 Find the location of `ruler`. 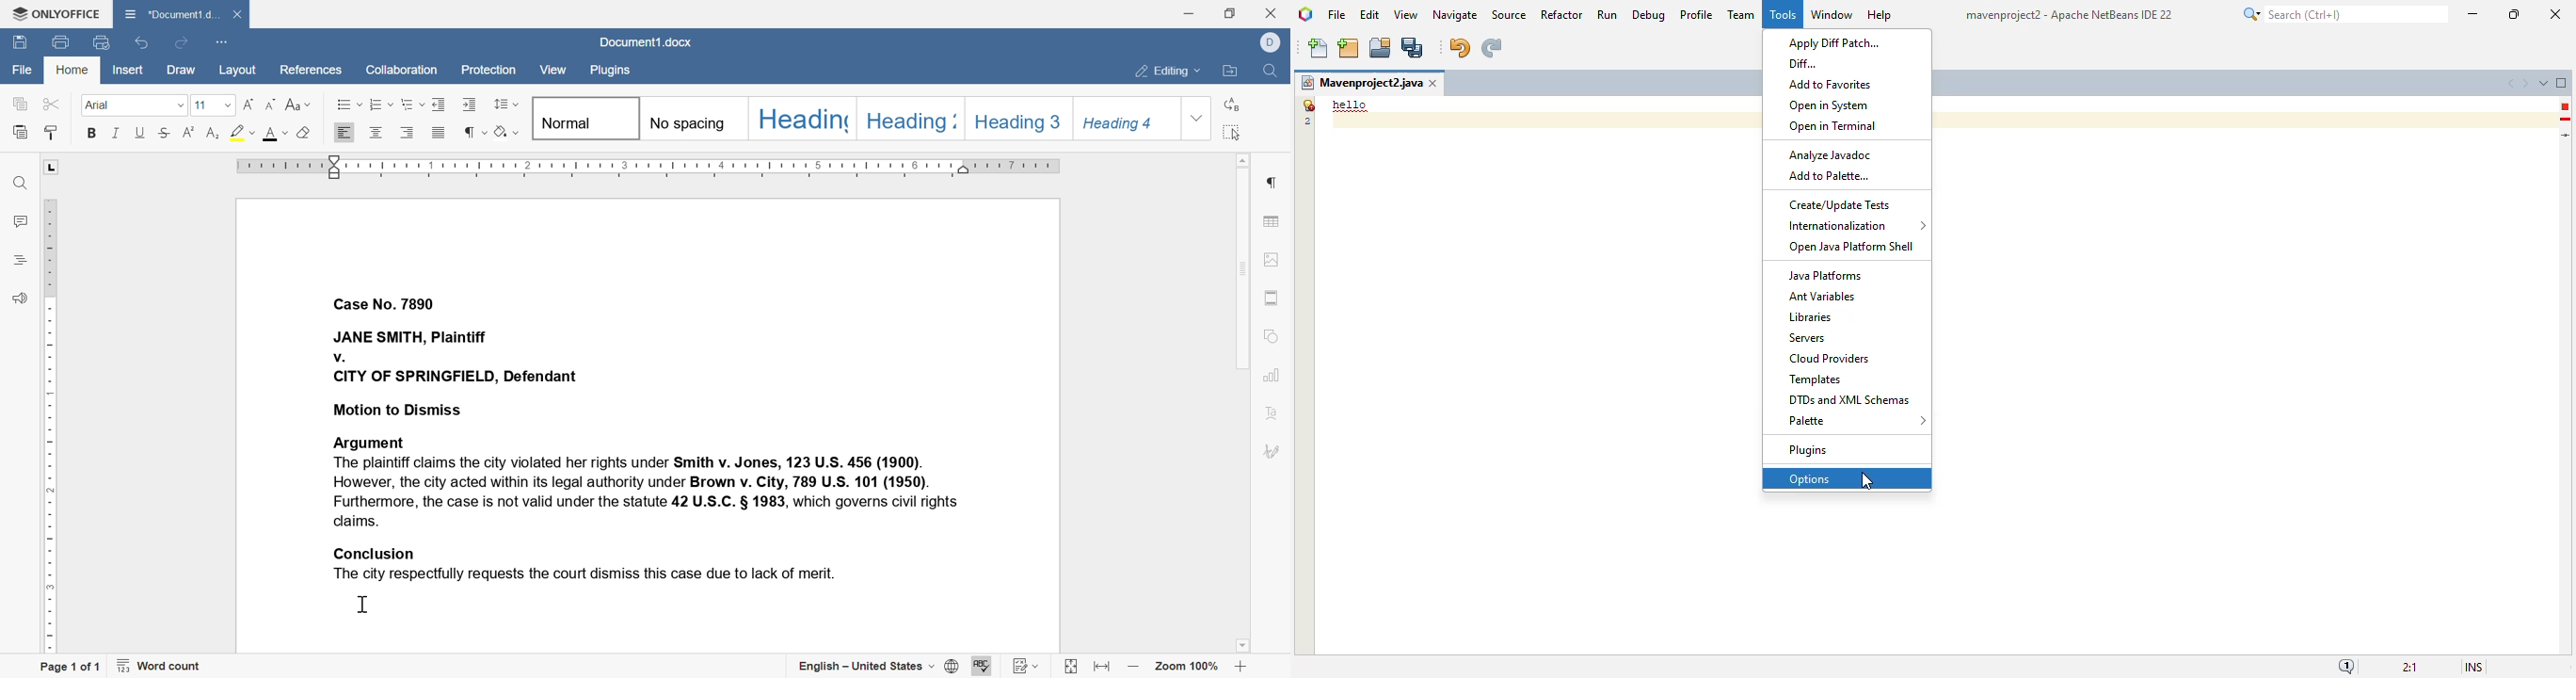

ruler is located at coordinates (51, 427).